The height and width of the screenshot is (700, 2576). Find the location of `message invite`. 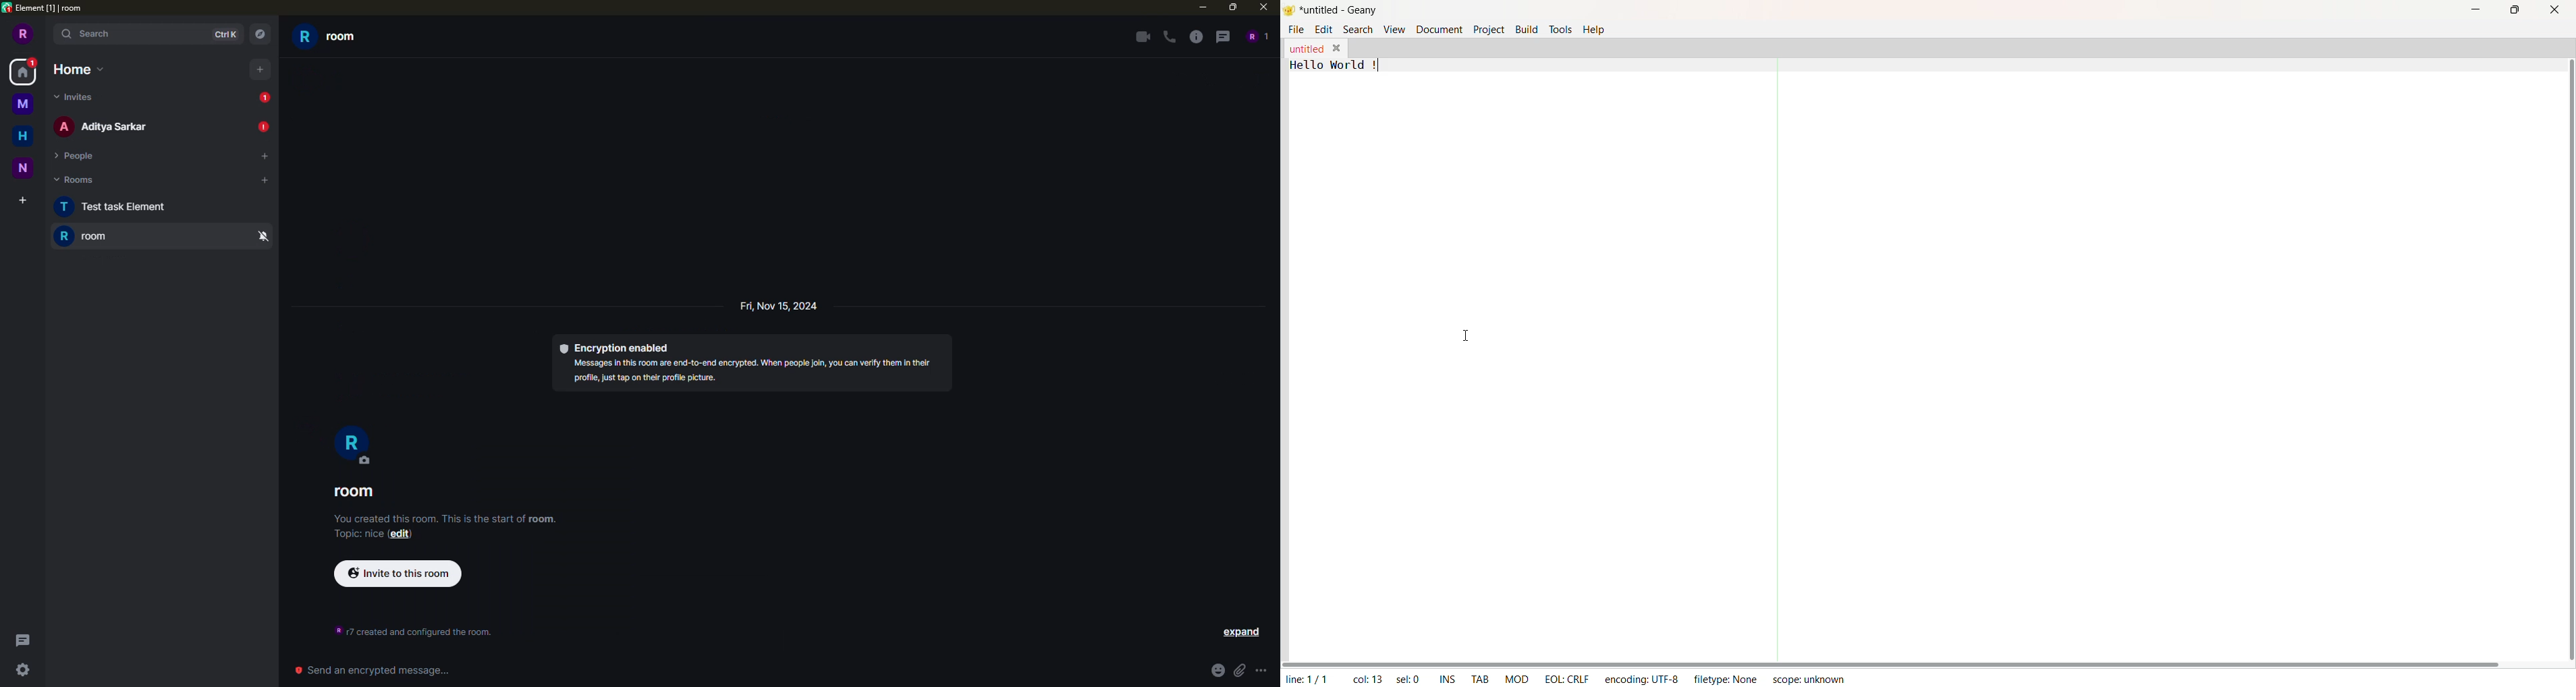

message invite is located at coordinates (266, 99).